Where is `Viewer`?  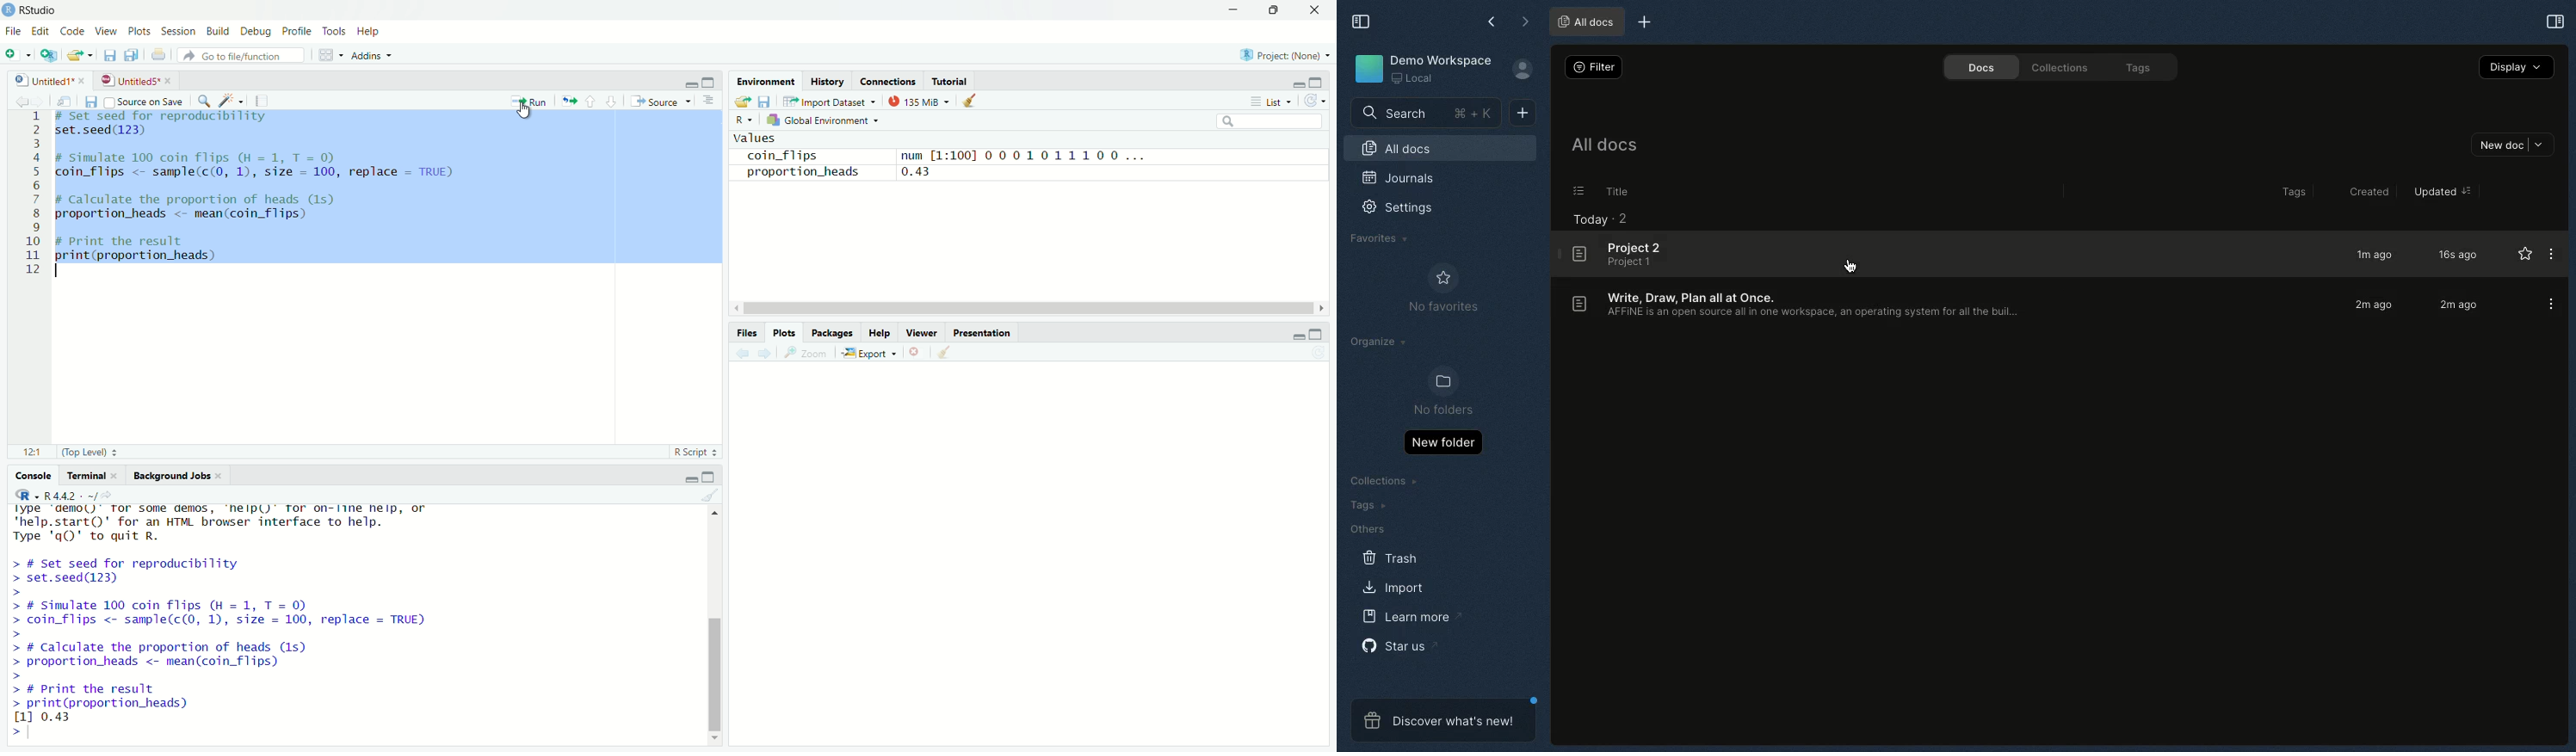
Viewer is located at coordinates (924, 333).